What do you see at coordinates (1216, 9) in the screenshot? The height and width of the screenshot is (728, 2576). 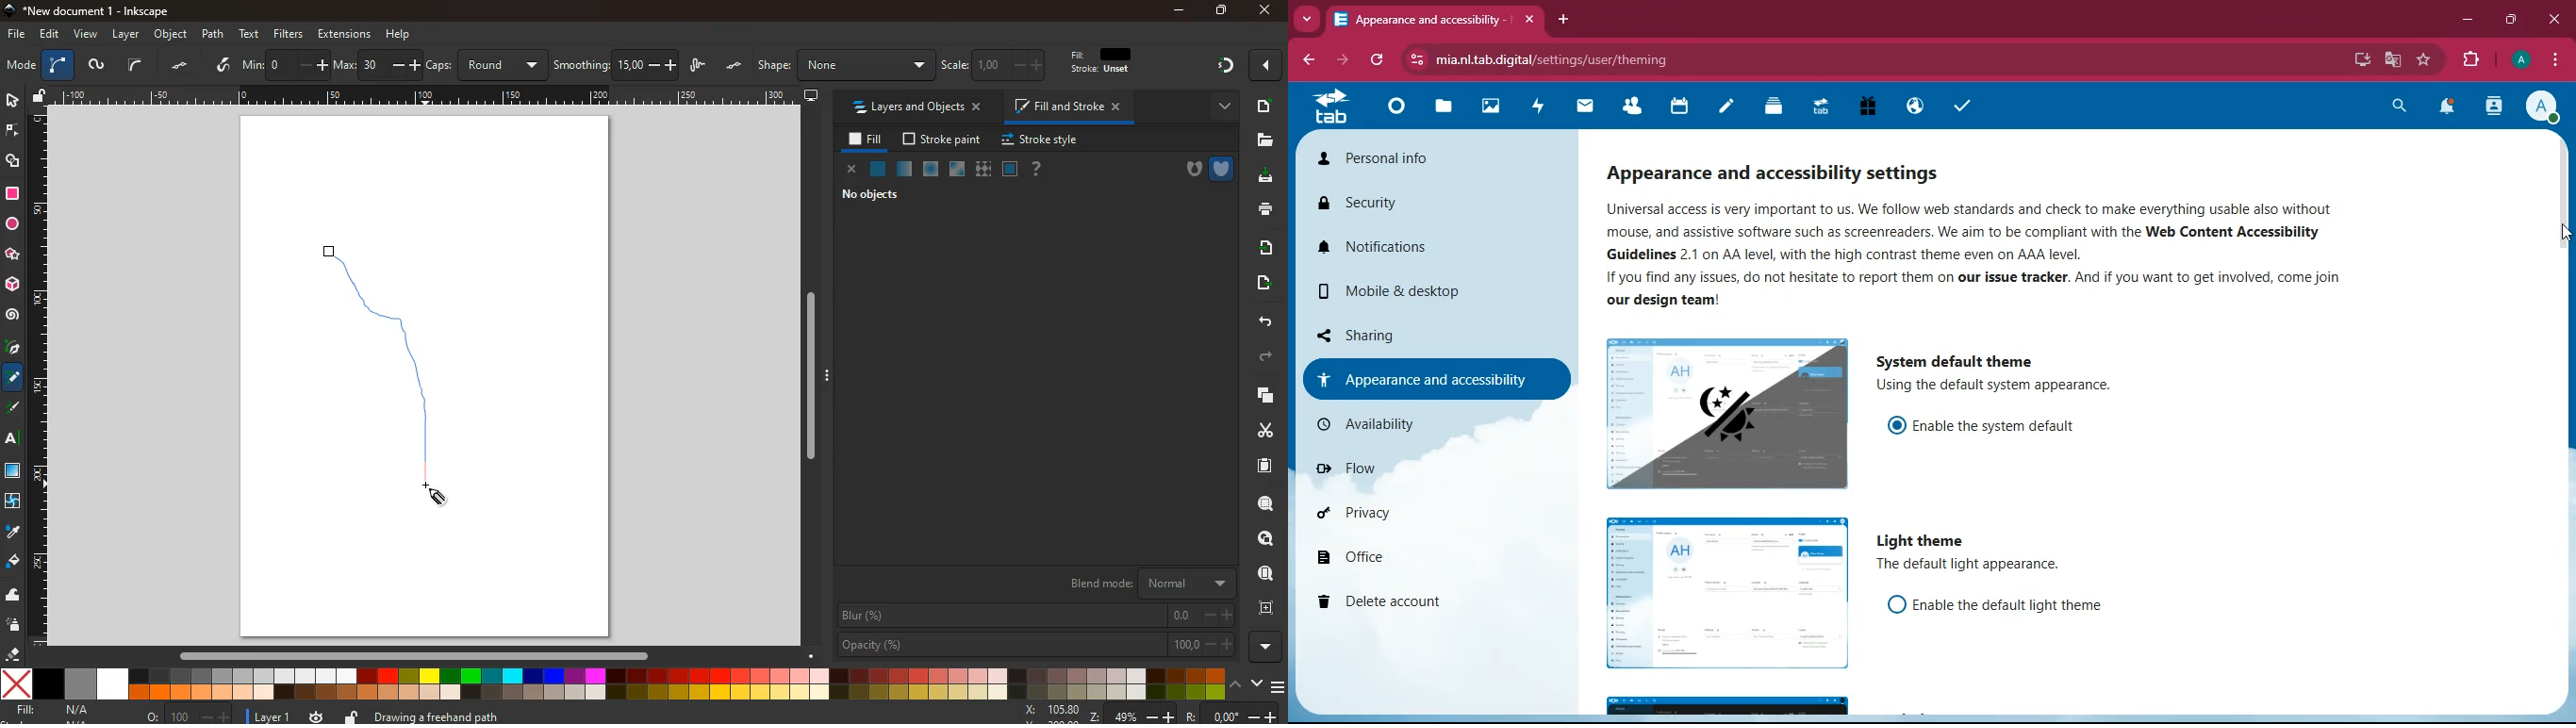 I see `maximize` at bounding box center [1216, 9].